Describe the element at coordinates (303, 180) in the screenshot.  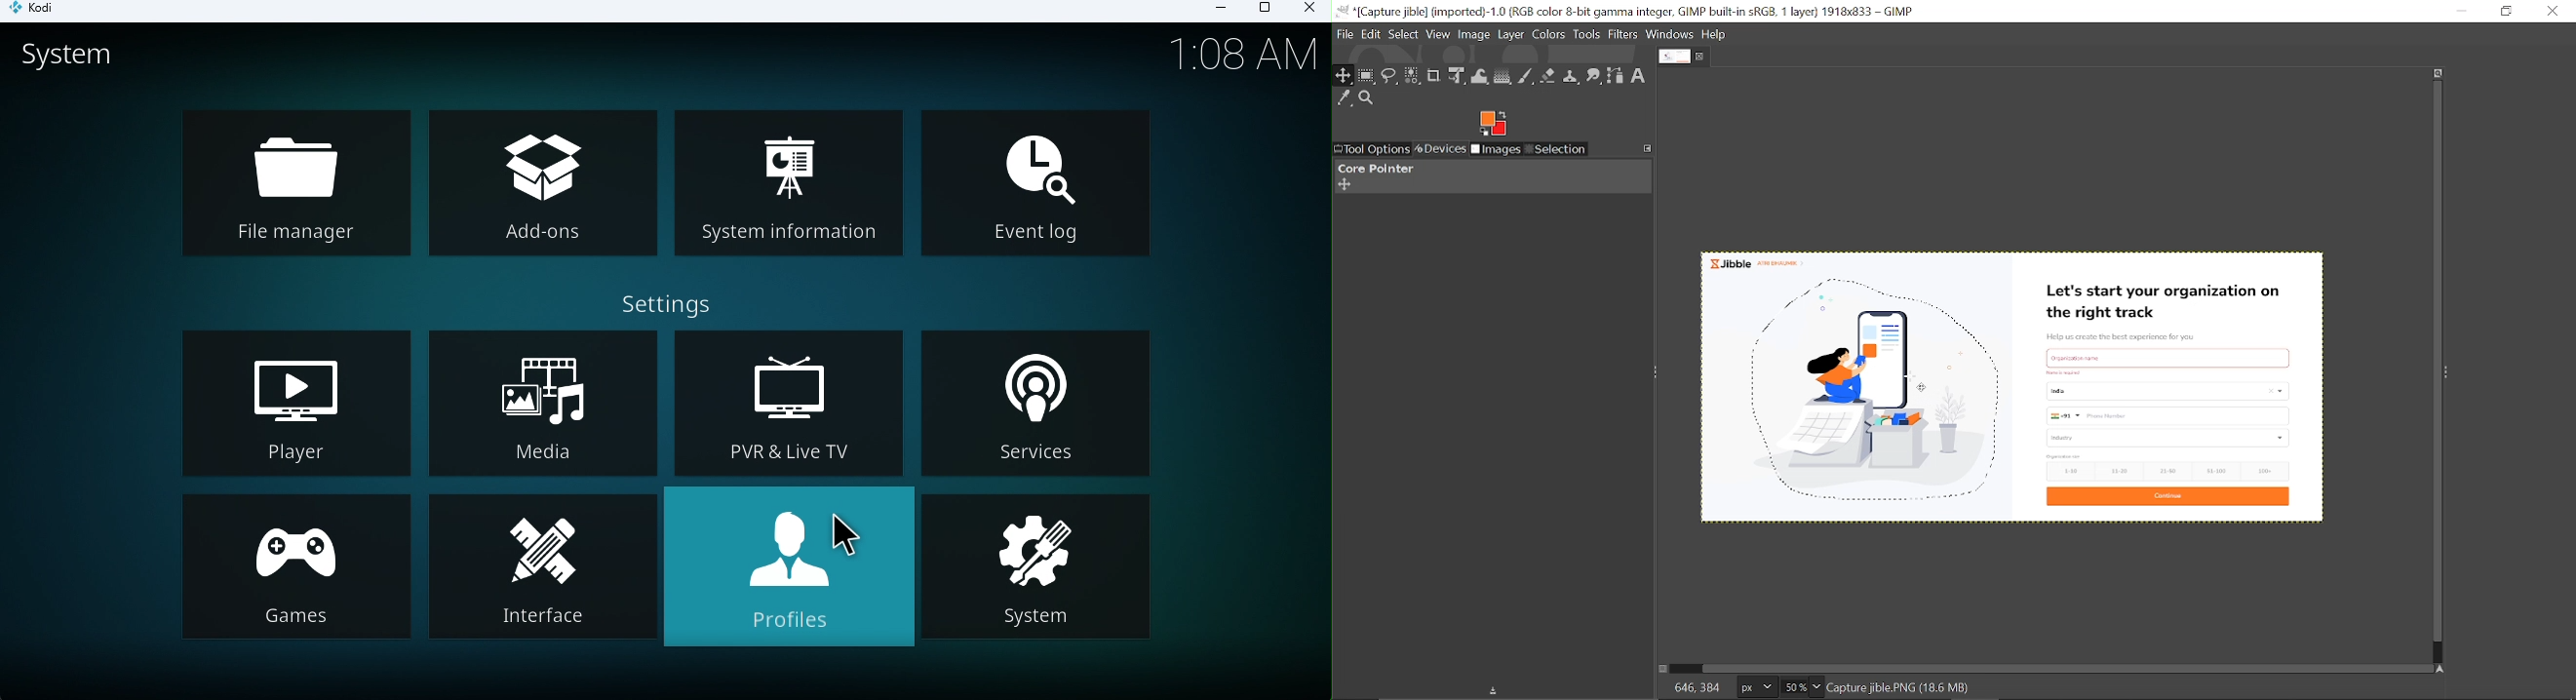
I see `File manager` at that location.